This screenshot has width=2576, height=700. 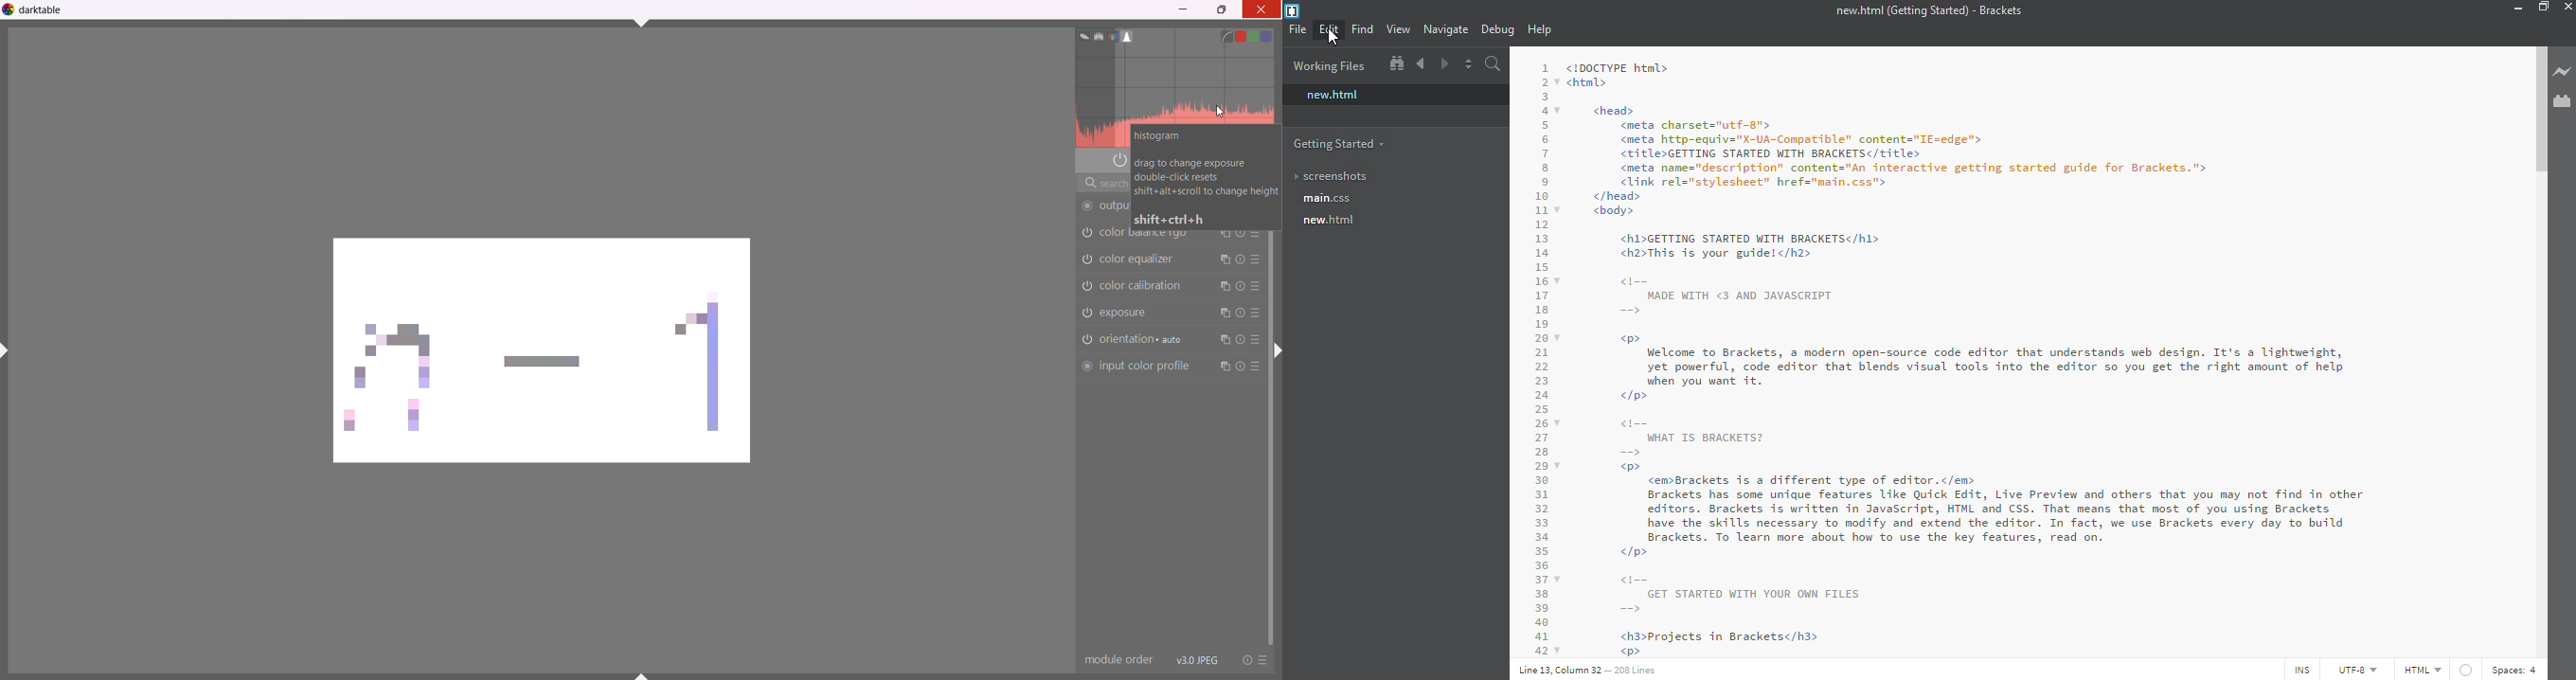 What do you see at coordinates (1085, 313) in the screenshot?
I see `exposure switched off` at bounding box center [1085, 313].